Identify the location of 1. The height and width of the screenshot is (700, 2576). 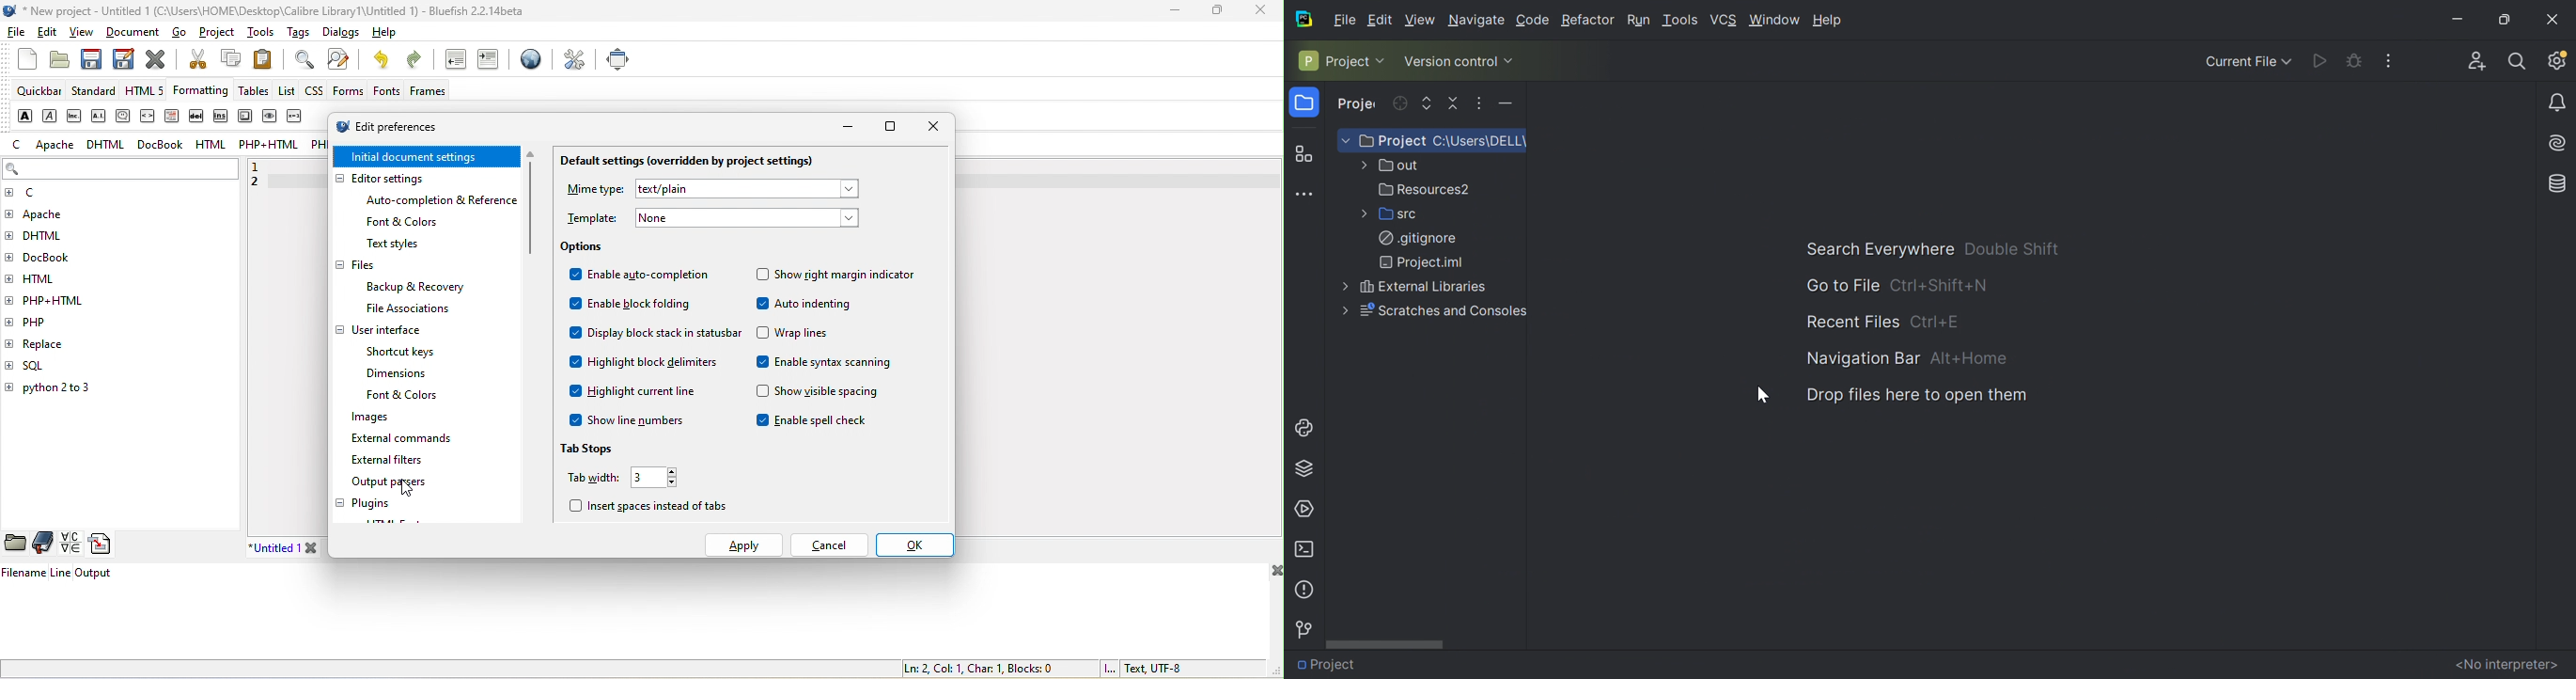
(264, 166).